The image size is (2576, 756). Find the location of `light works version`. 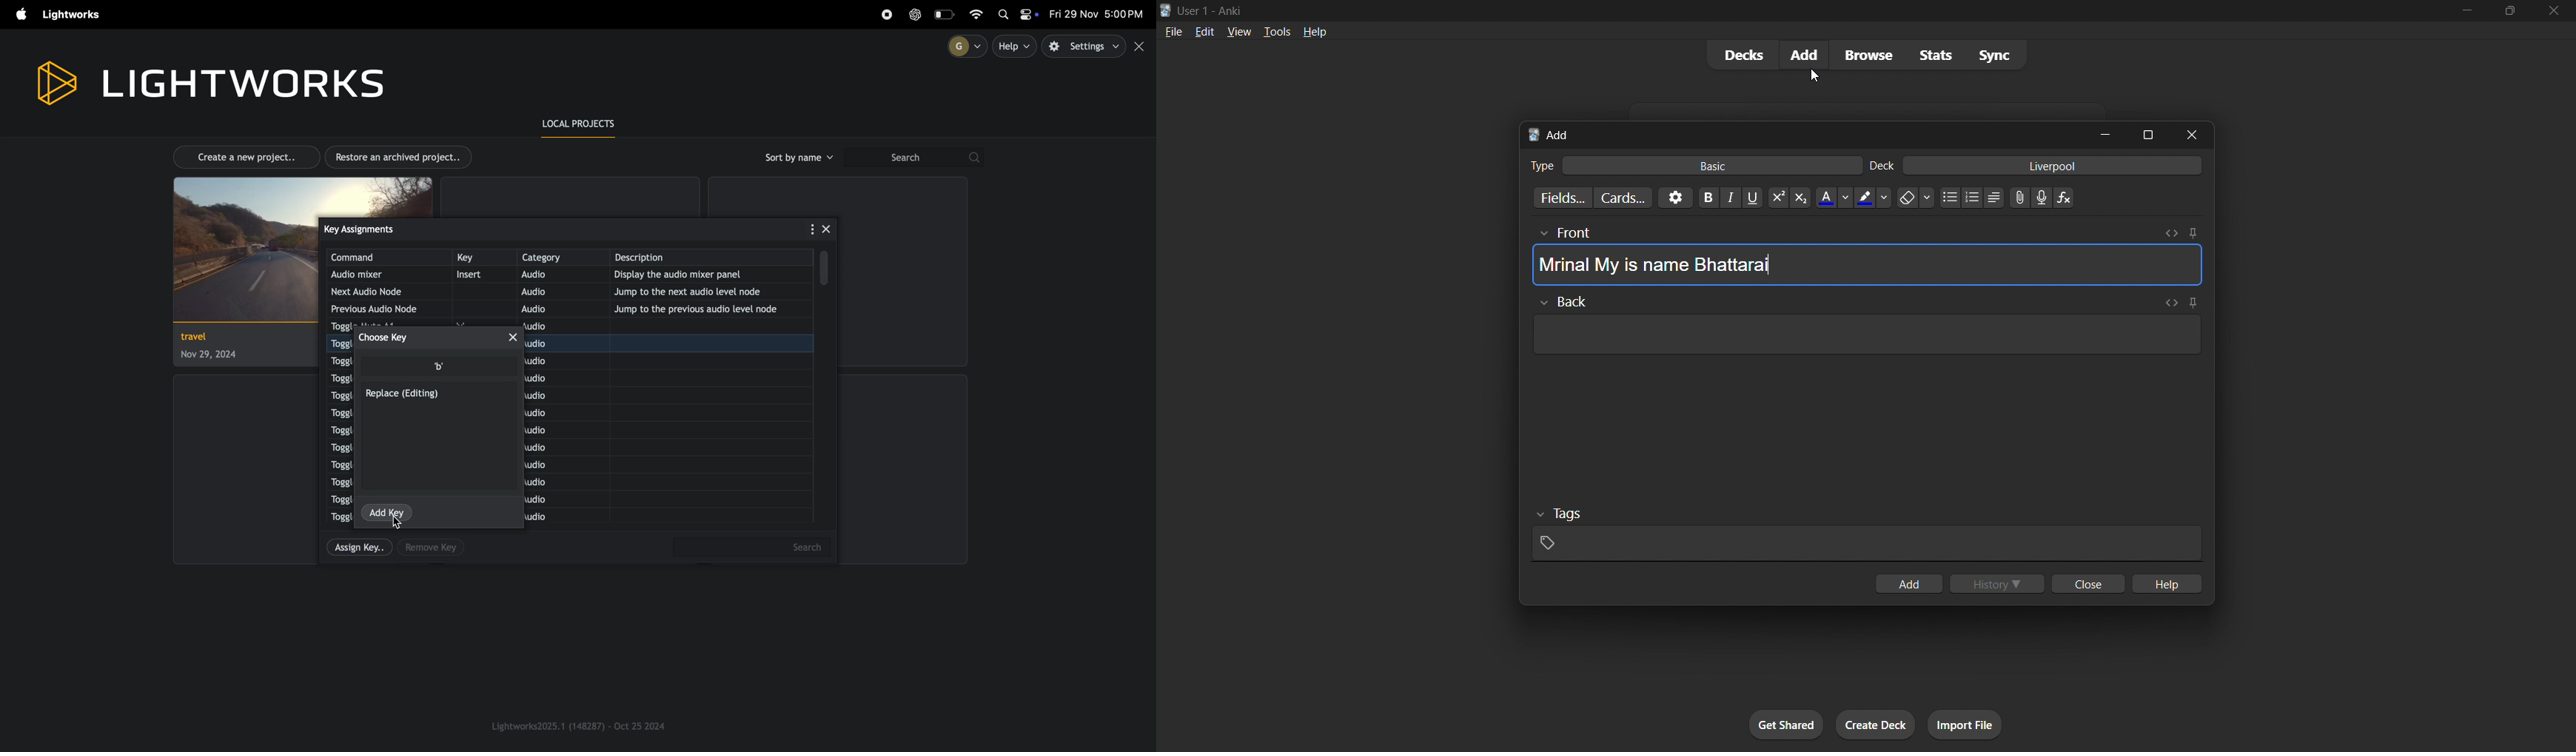

light works version is located at coordinates (580, 725).